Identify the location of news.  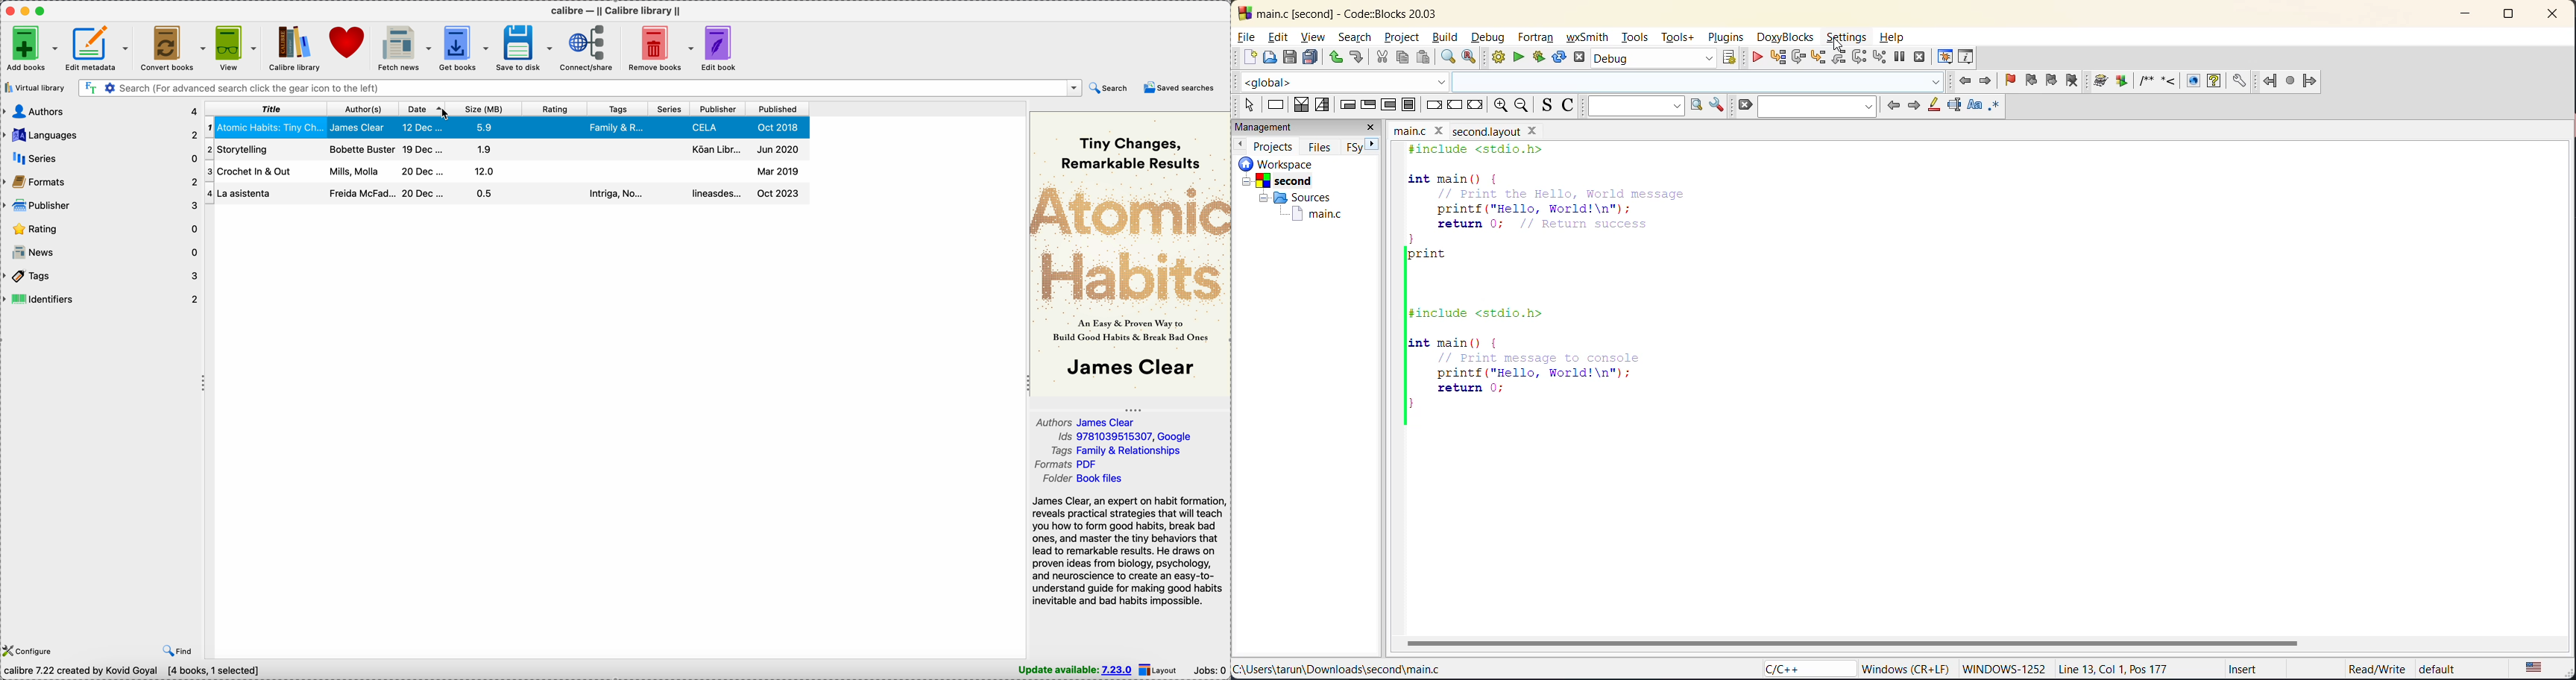
(101, 254).